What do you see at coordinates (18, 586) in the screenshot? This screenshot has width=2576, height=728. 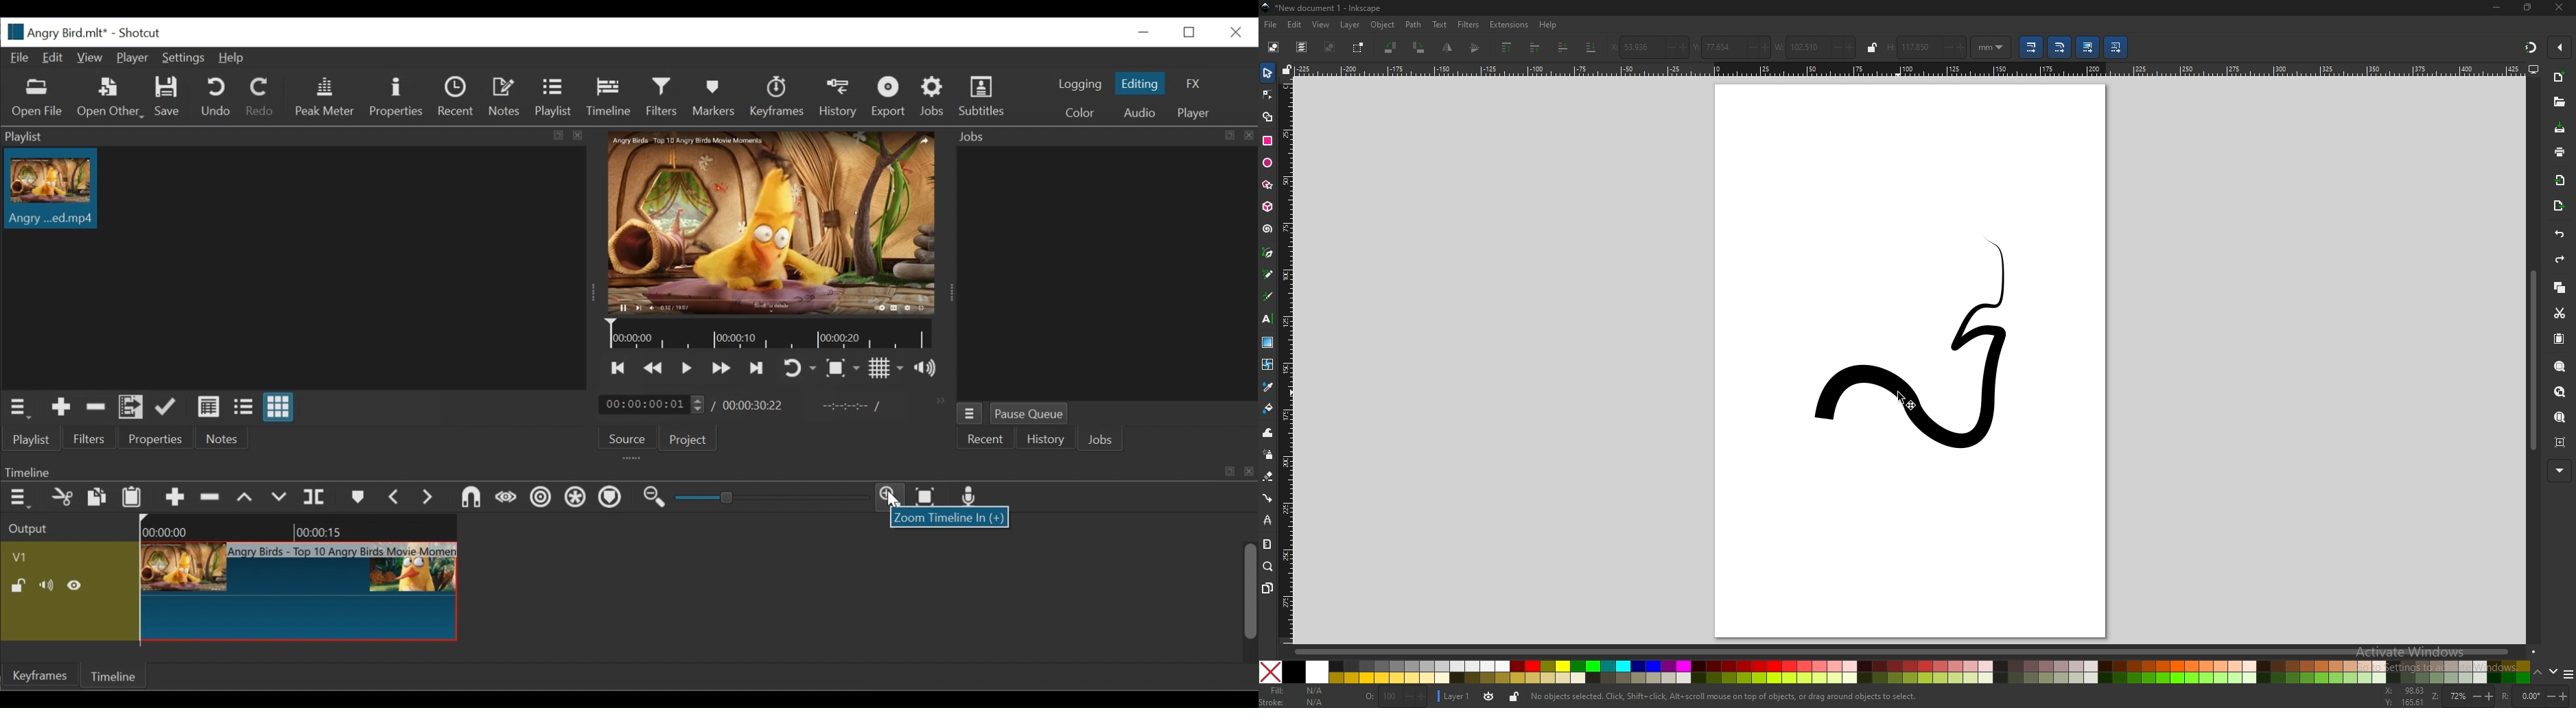 I see `(un)lock track` at bounding box center [18, 586].